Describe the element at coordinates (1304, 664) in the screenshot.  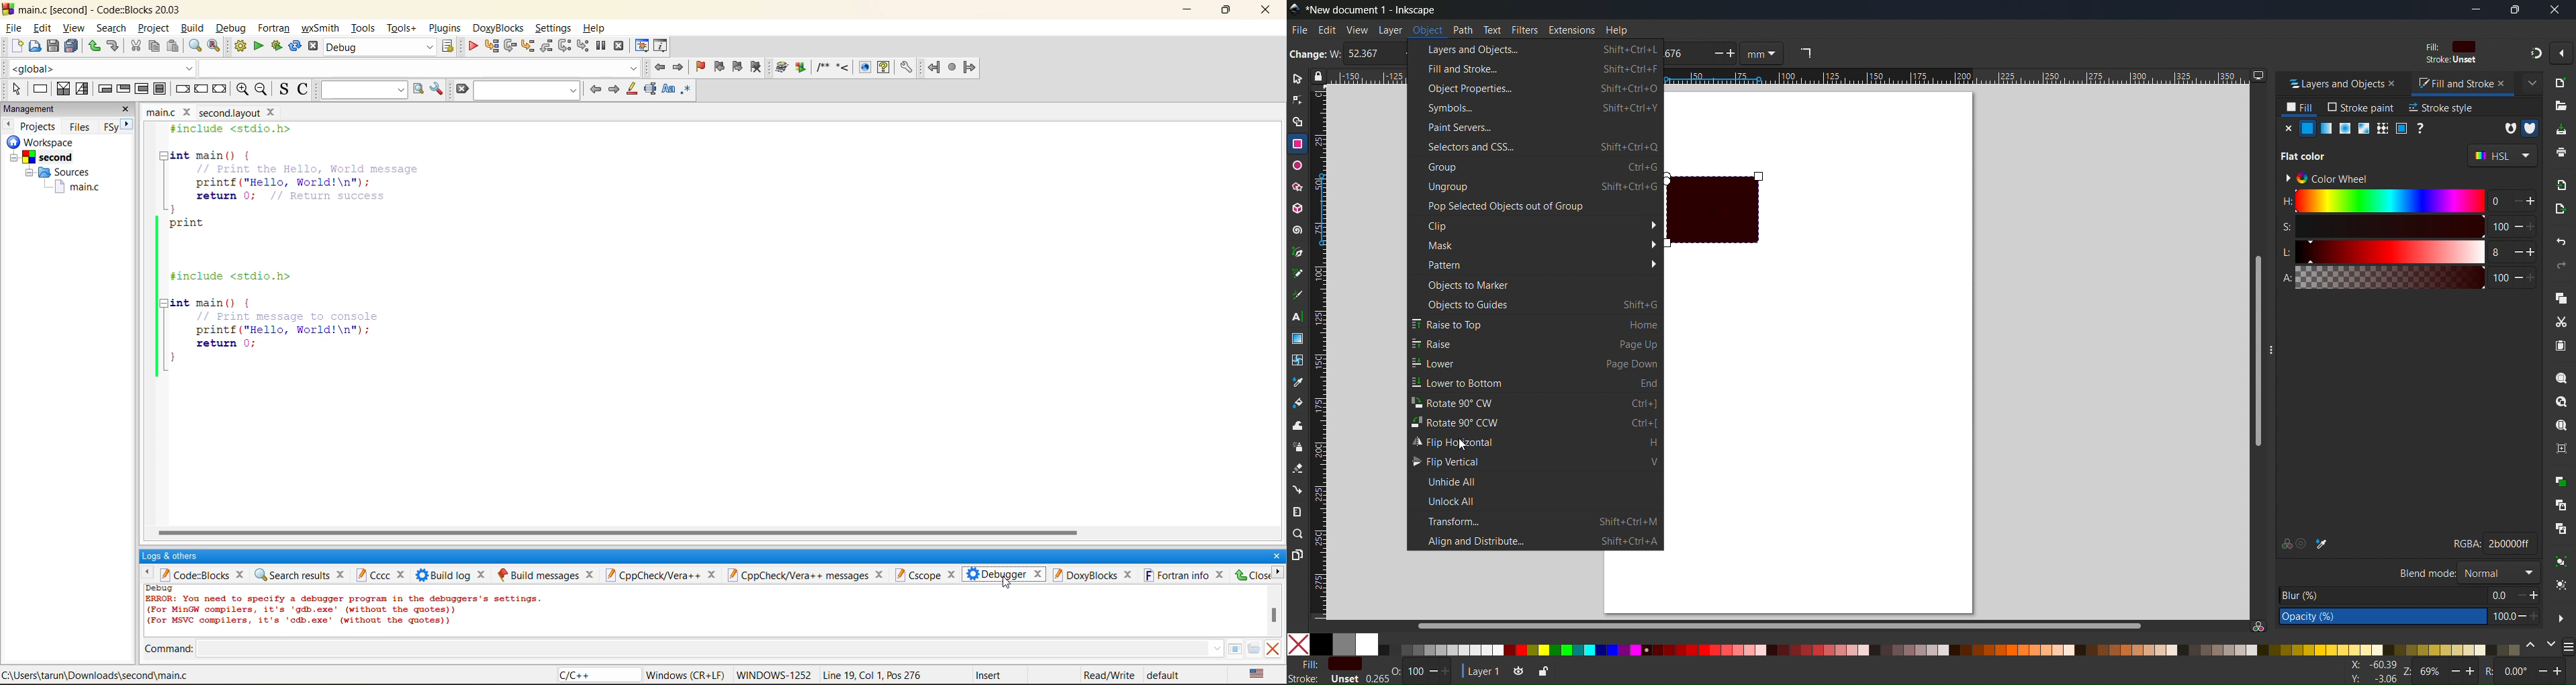
I see `fill` at that location.